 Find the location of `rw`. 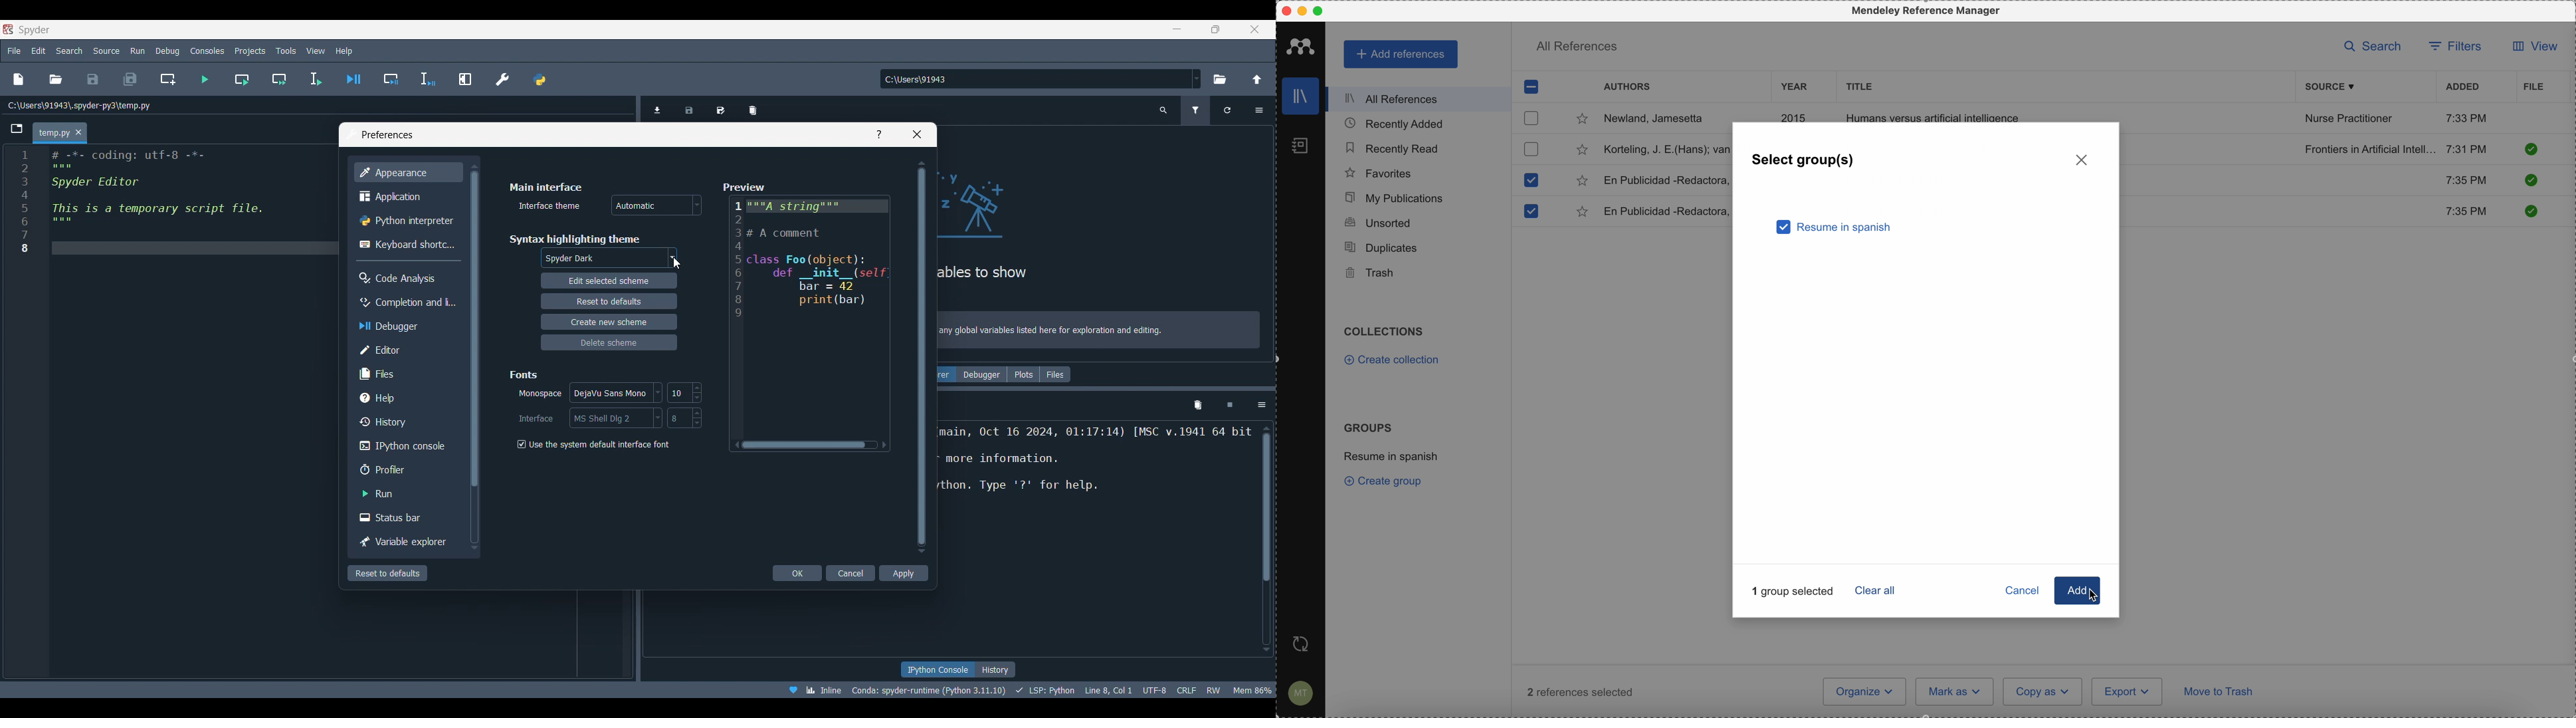

rw is located at coordinates (1215, 689).